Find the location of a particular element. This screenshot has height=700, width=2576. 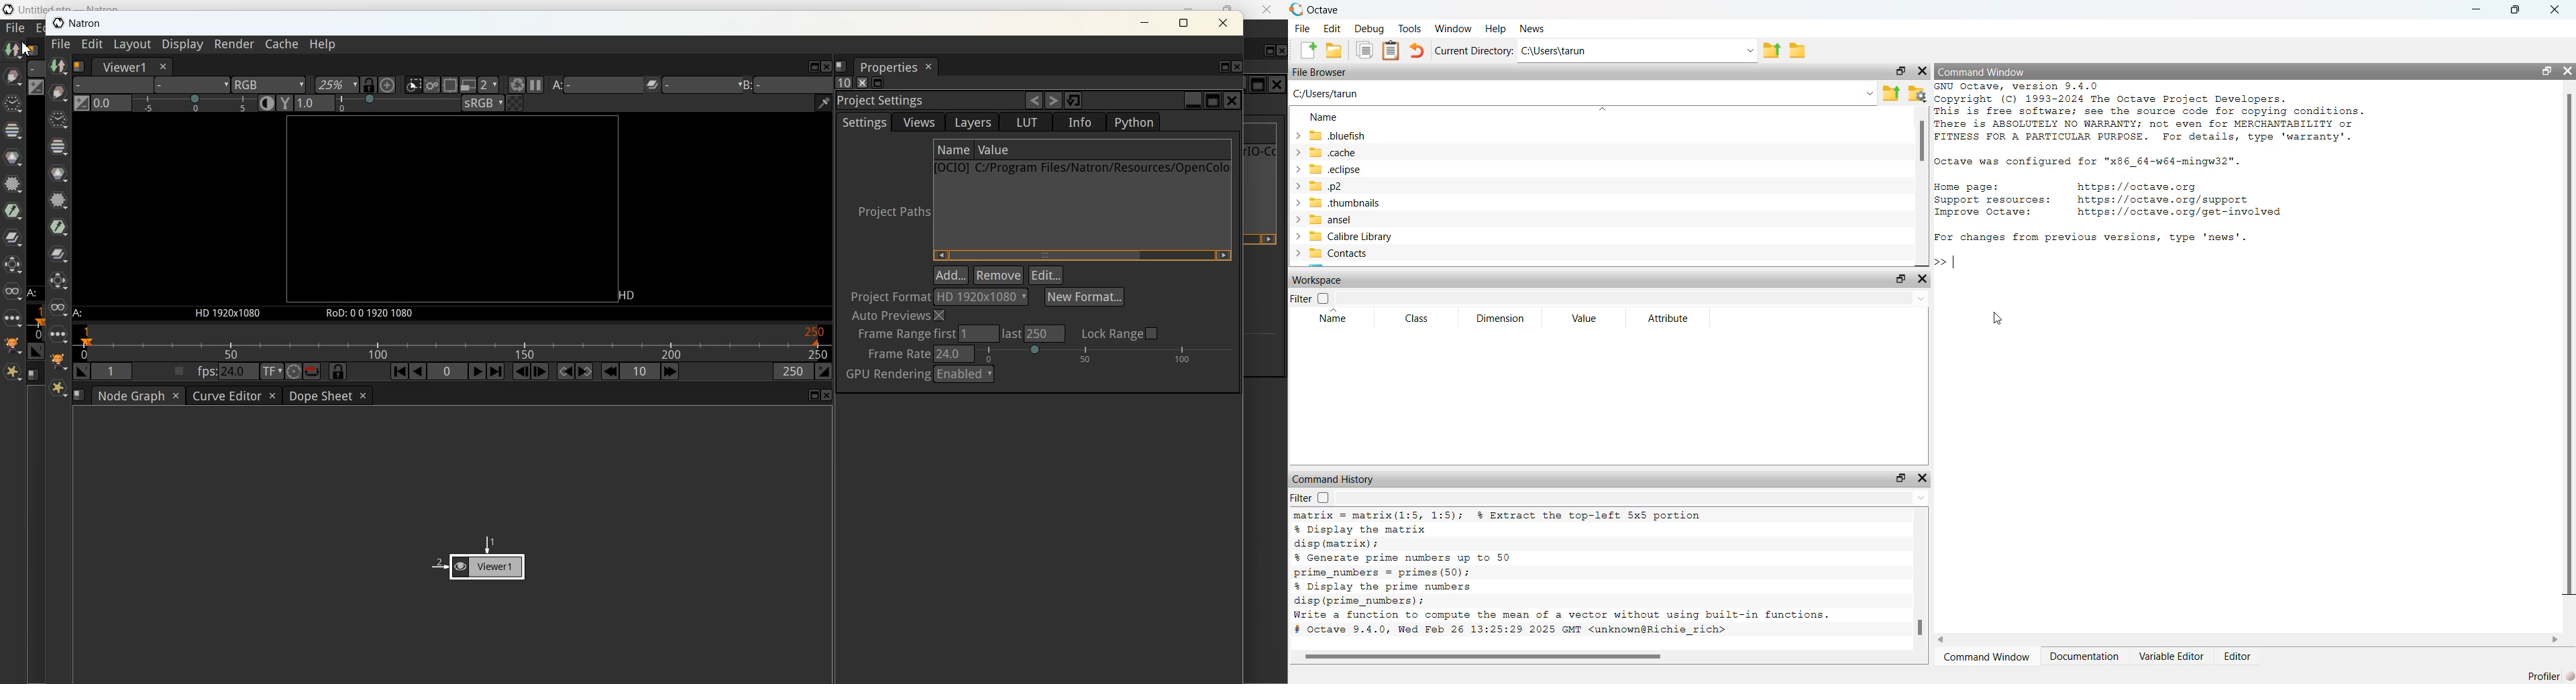

Drop-down  is located at coordinates (1923, 498).